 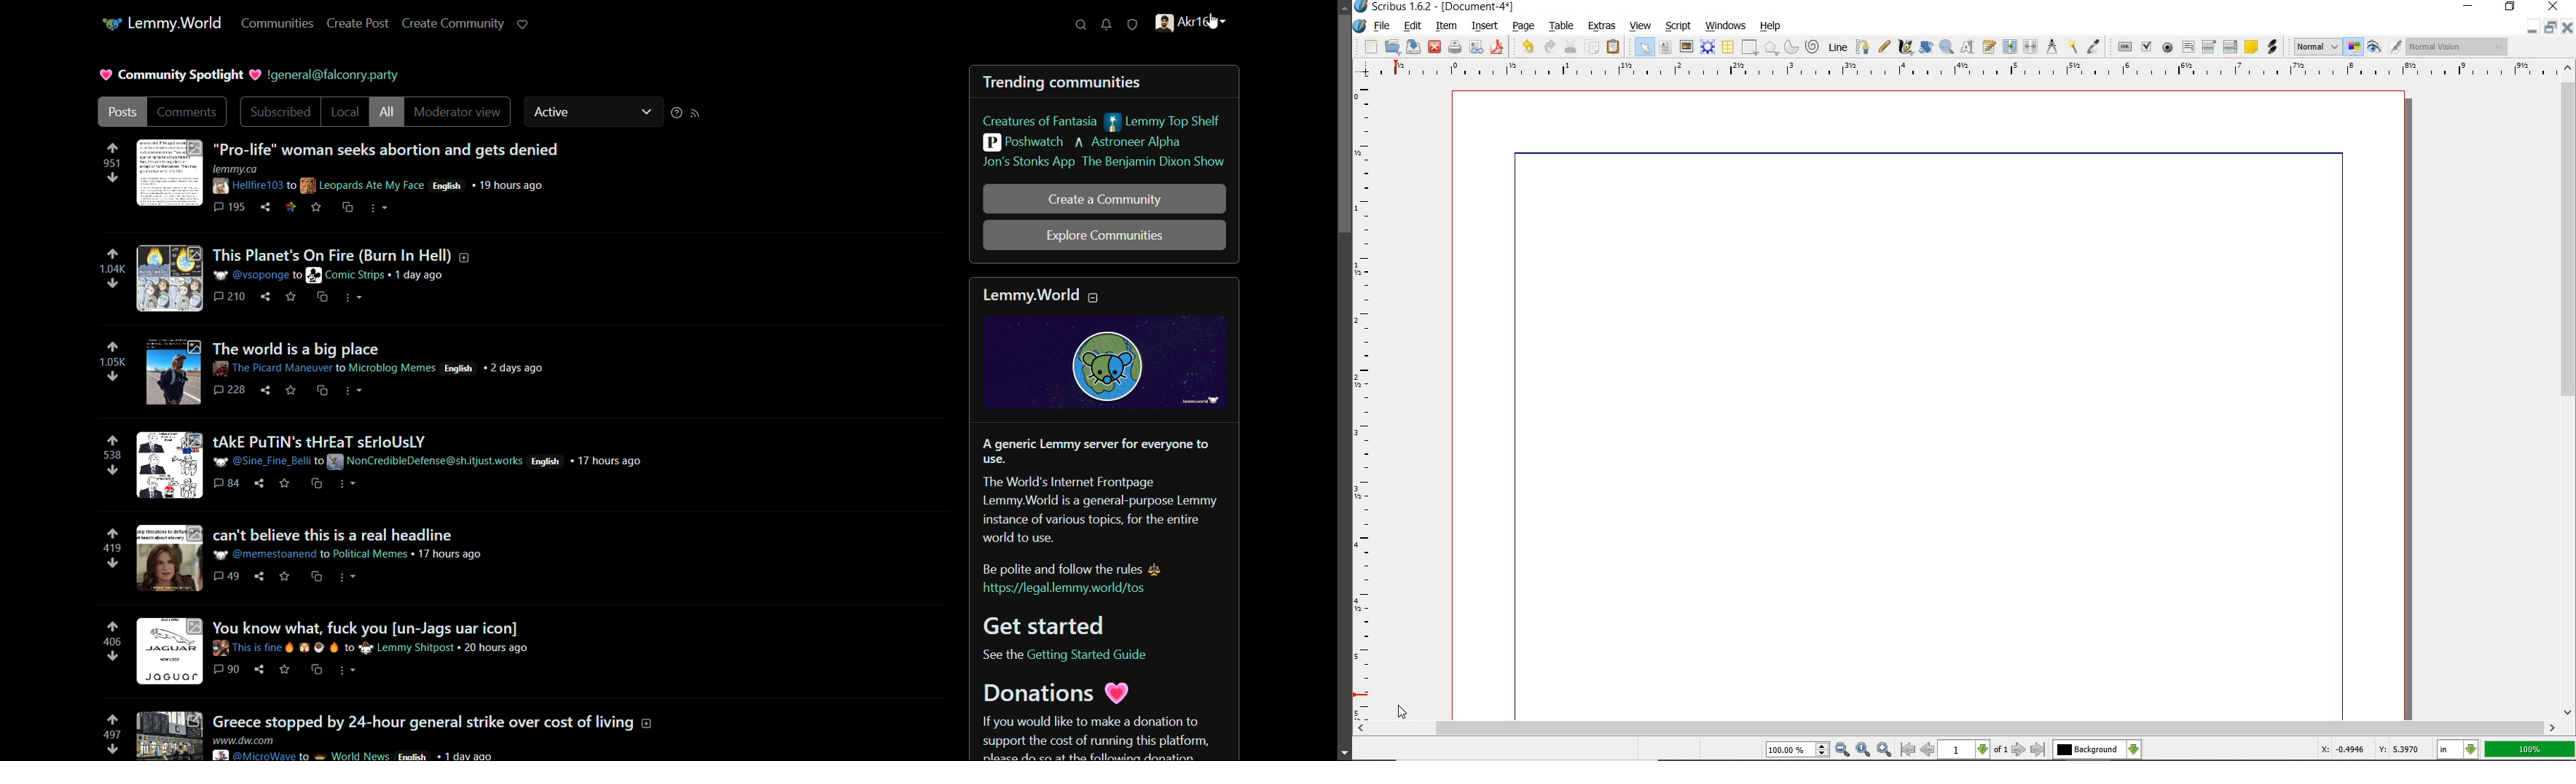 I want to click on upvote, so click(x=113, y=534).